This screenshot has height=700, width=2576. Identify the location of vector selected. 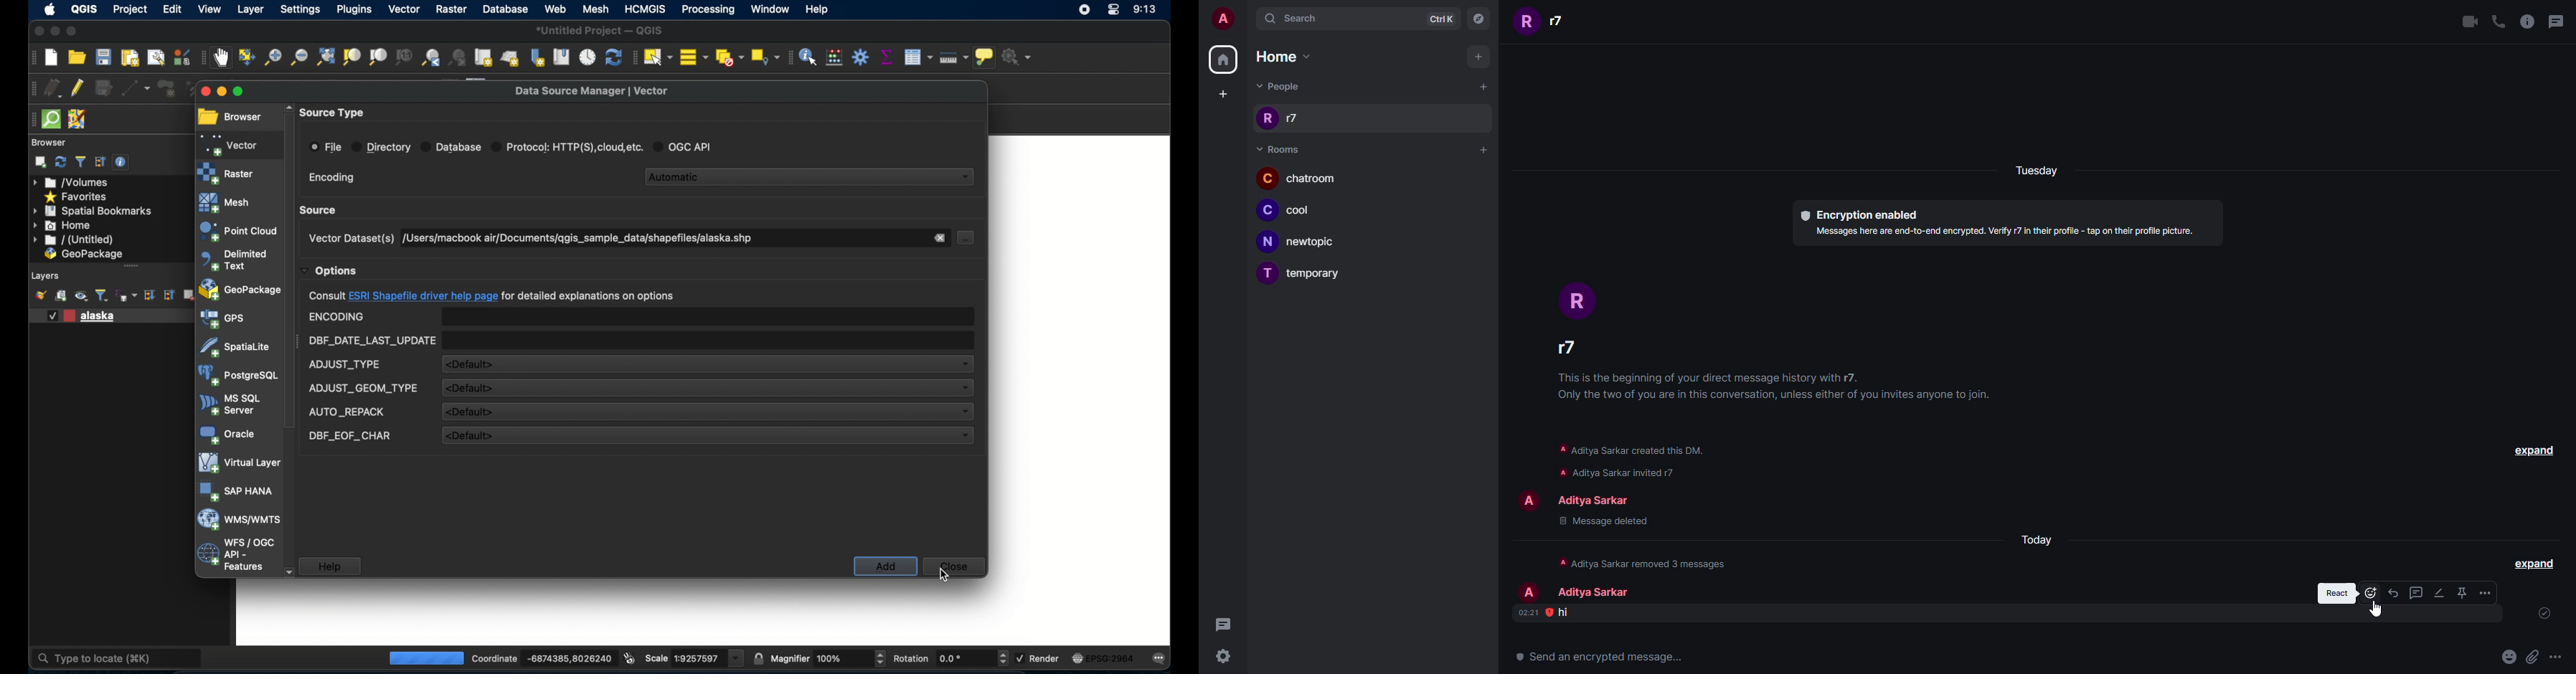
(230, 144).